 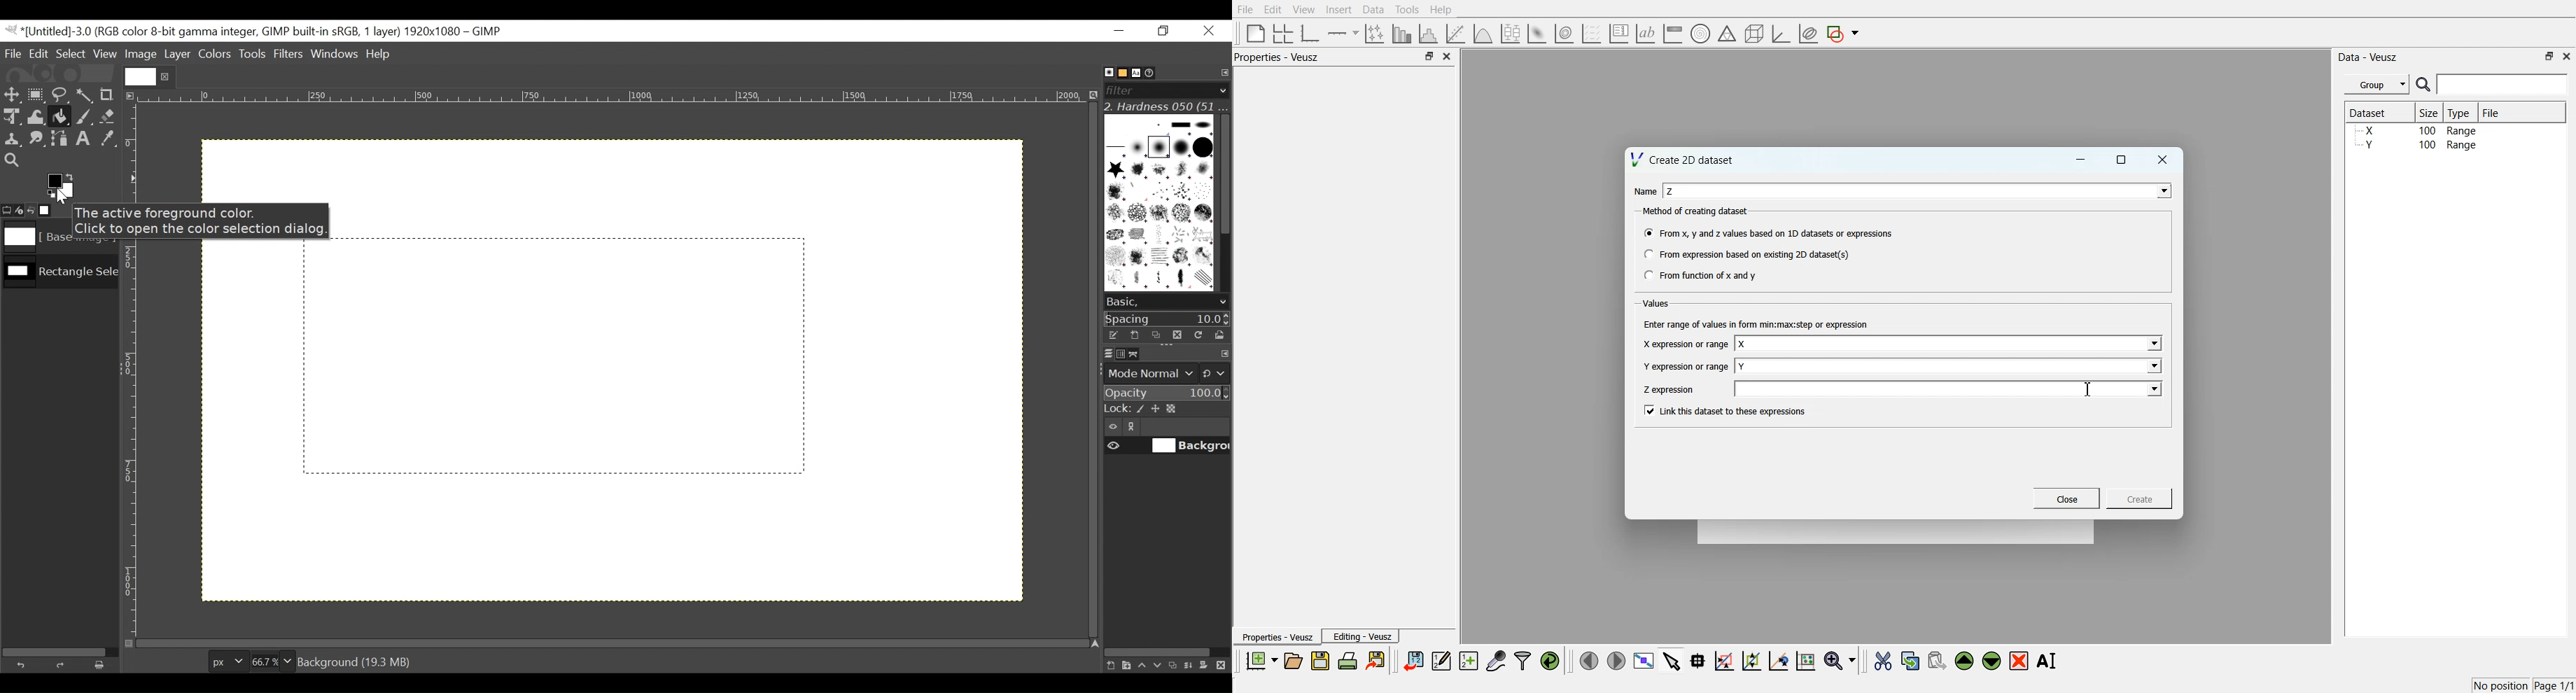 I want to click on Drop down, so click(x=2152, y=344).